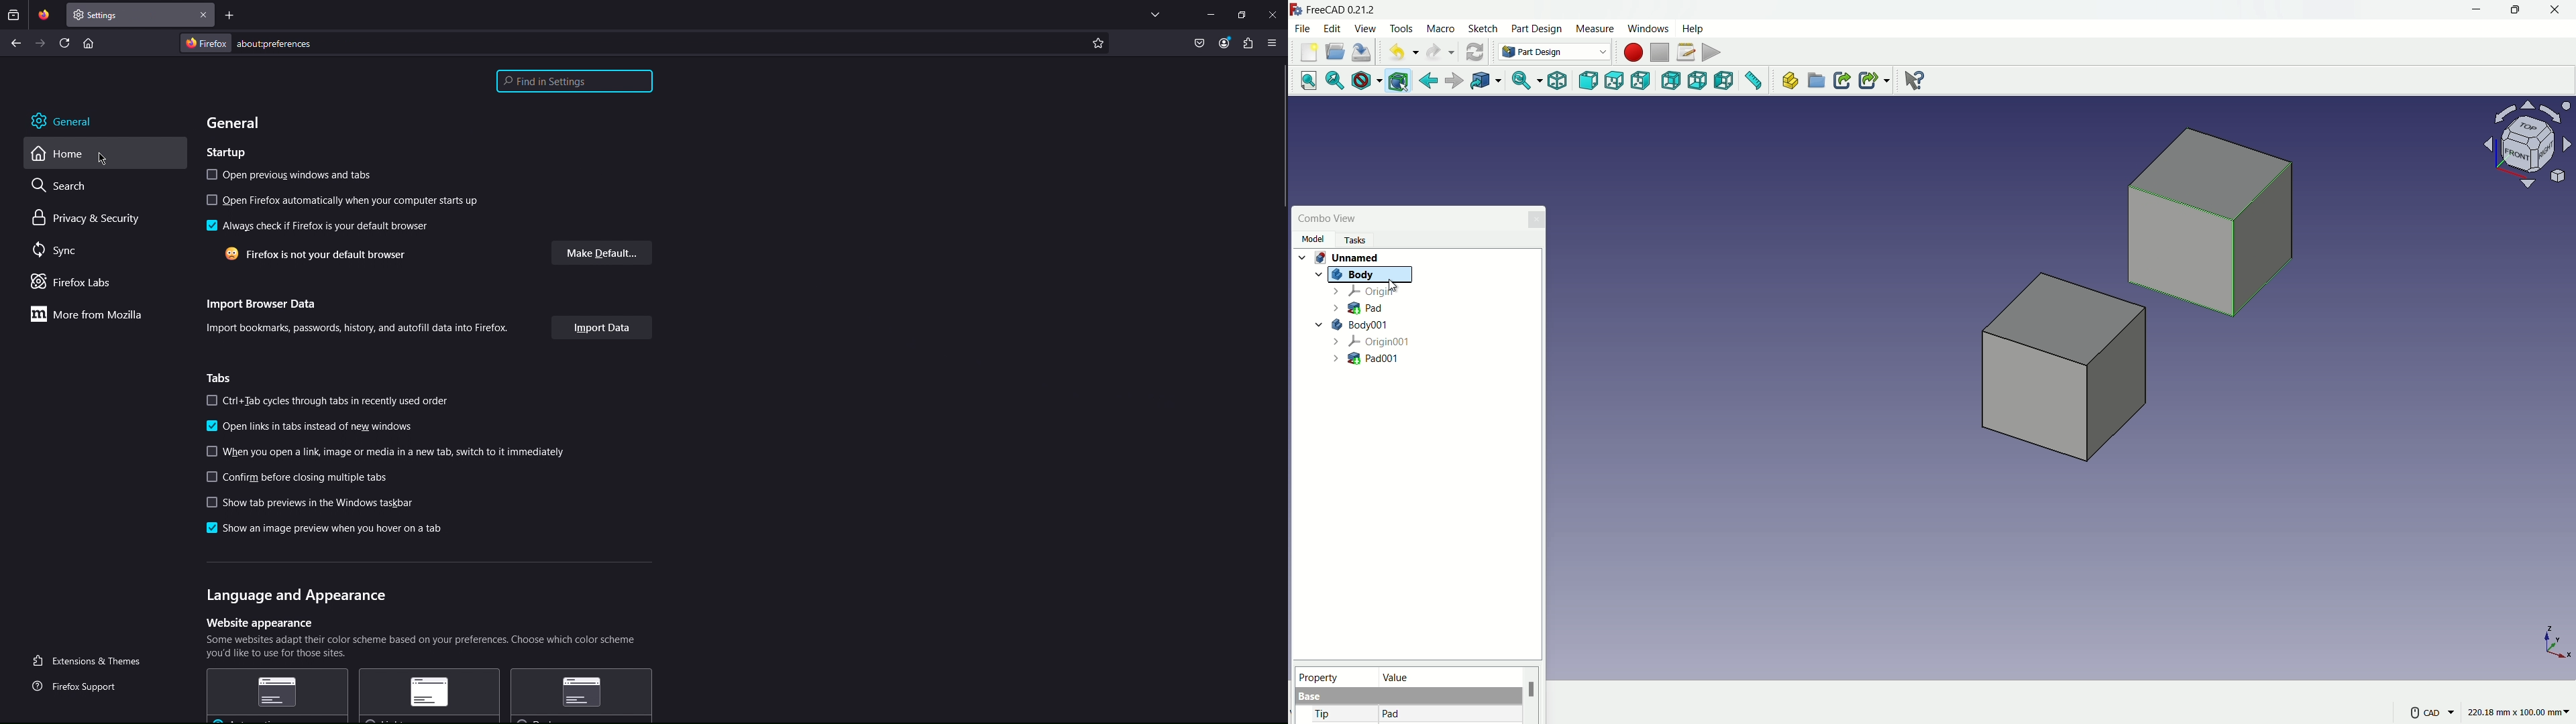  Describe the element at coordinates (2532, 151) in the screenshot. I see `preset viewpoint` at that location.